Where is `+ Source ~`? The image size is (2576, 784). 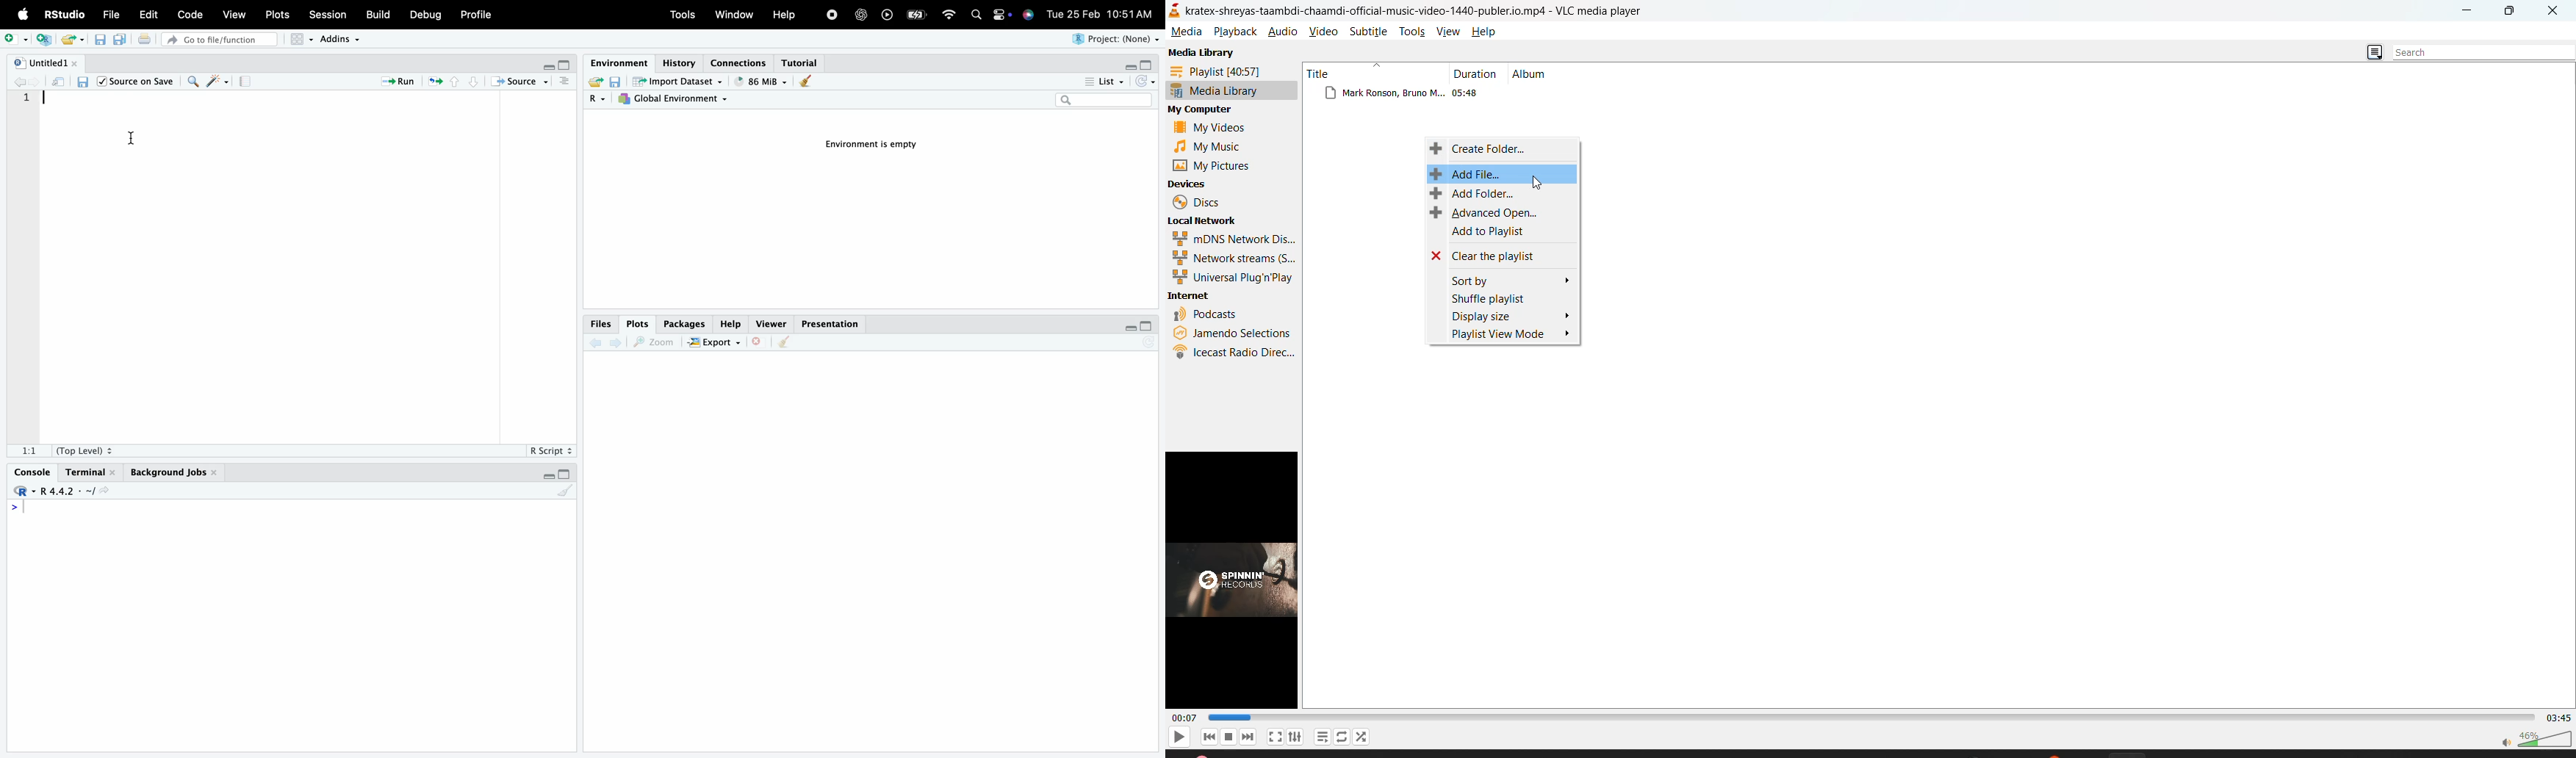
+ Source ~ is located at coordinates (521, 82).